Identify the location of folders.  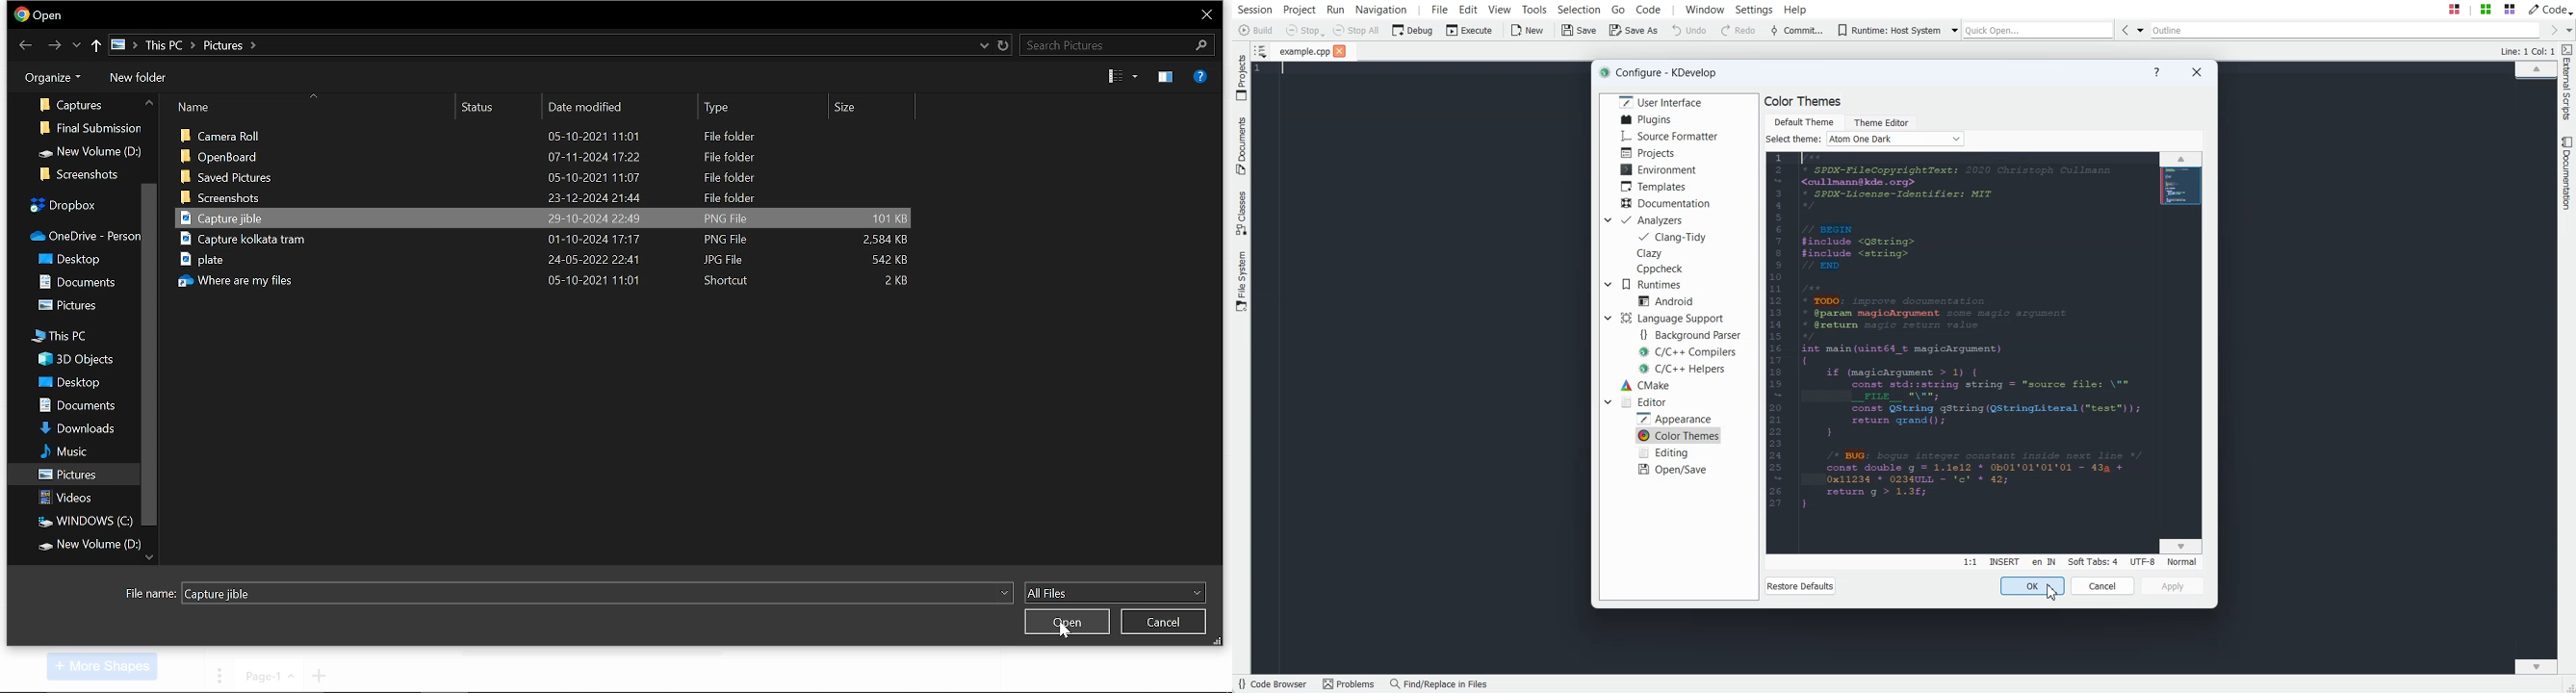
(71, 100).